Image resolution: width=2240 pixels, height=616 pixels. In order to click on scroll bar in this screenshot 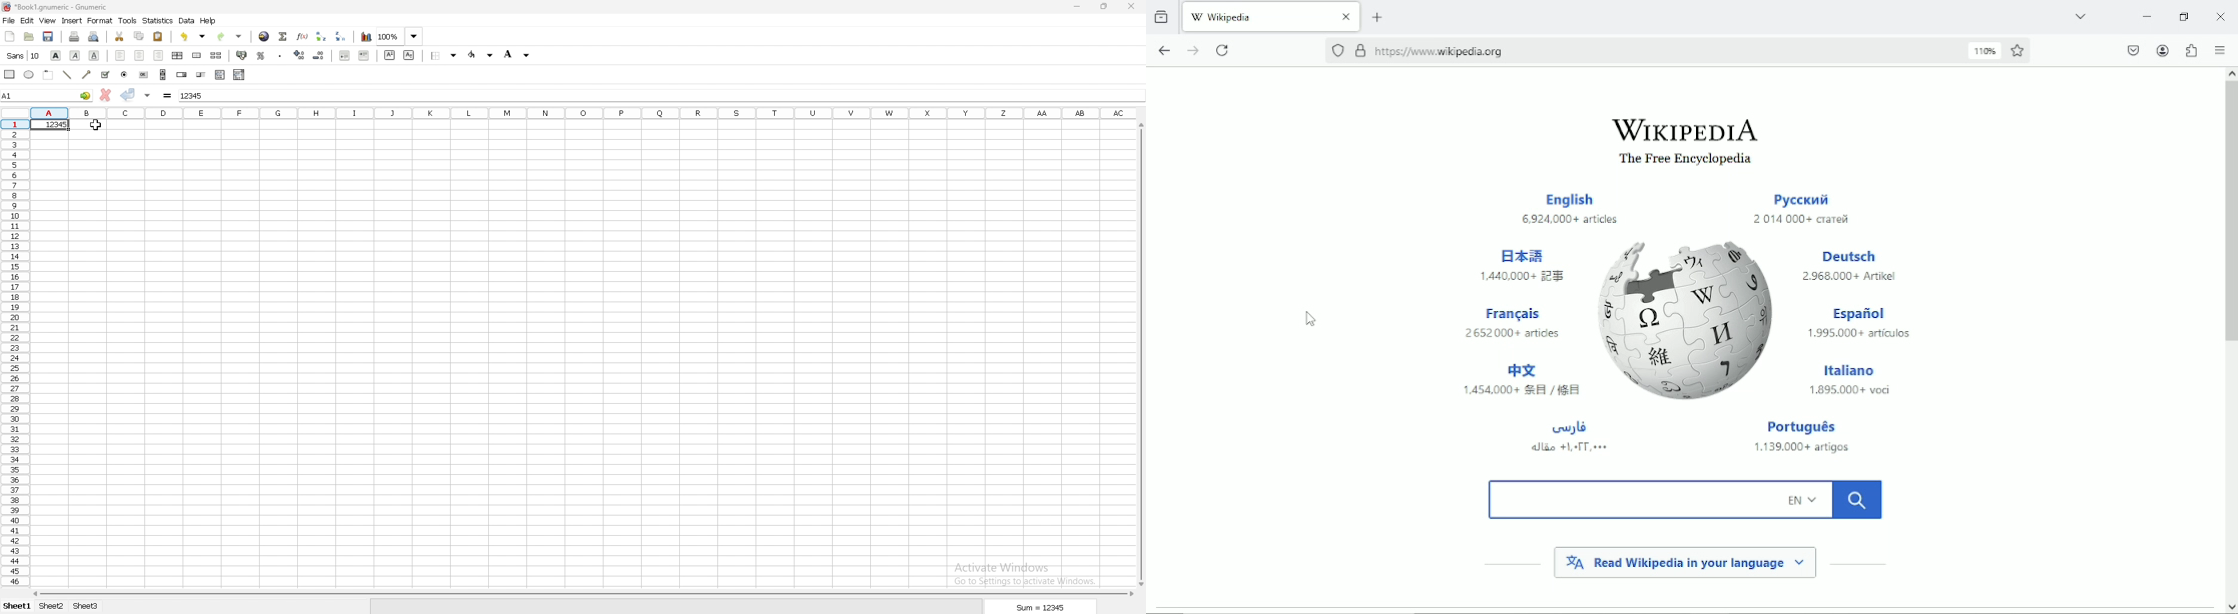, I will do `click(1141, 356)`.